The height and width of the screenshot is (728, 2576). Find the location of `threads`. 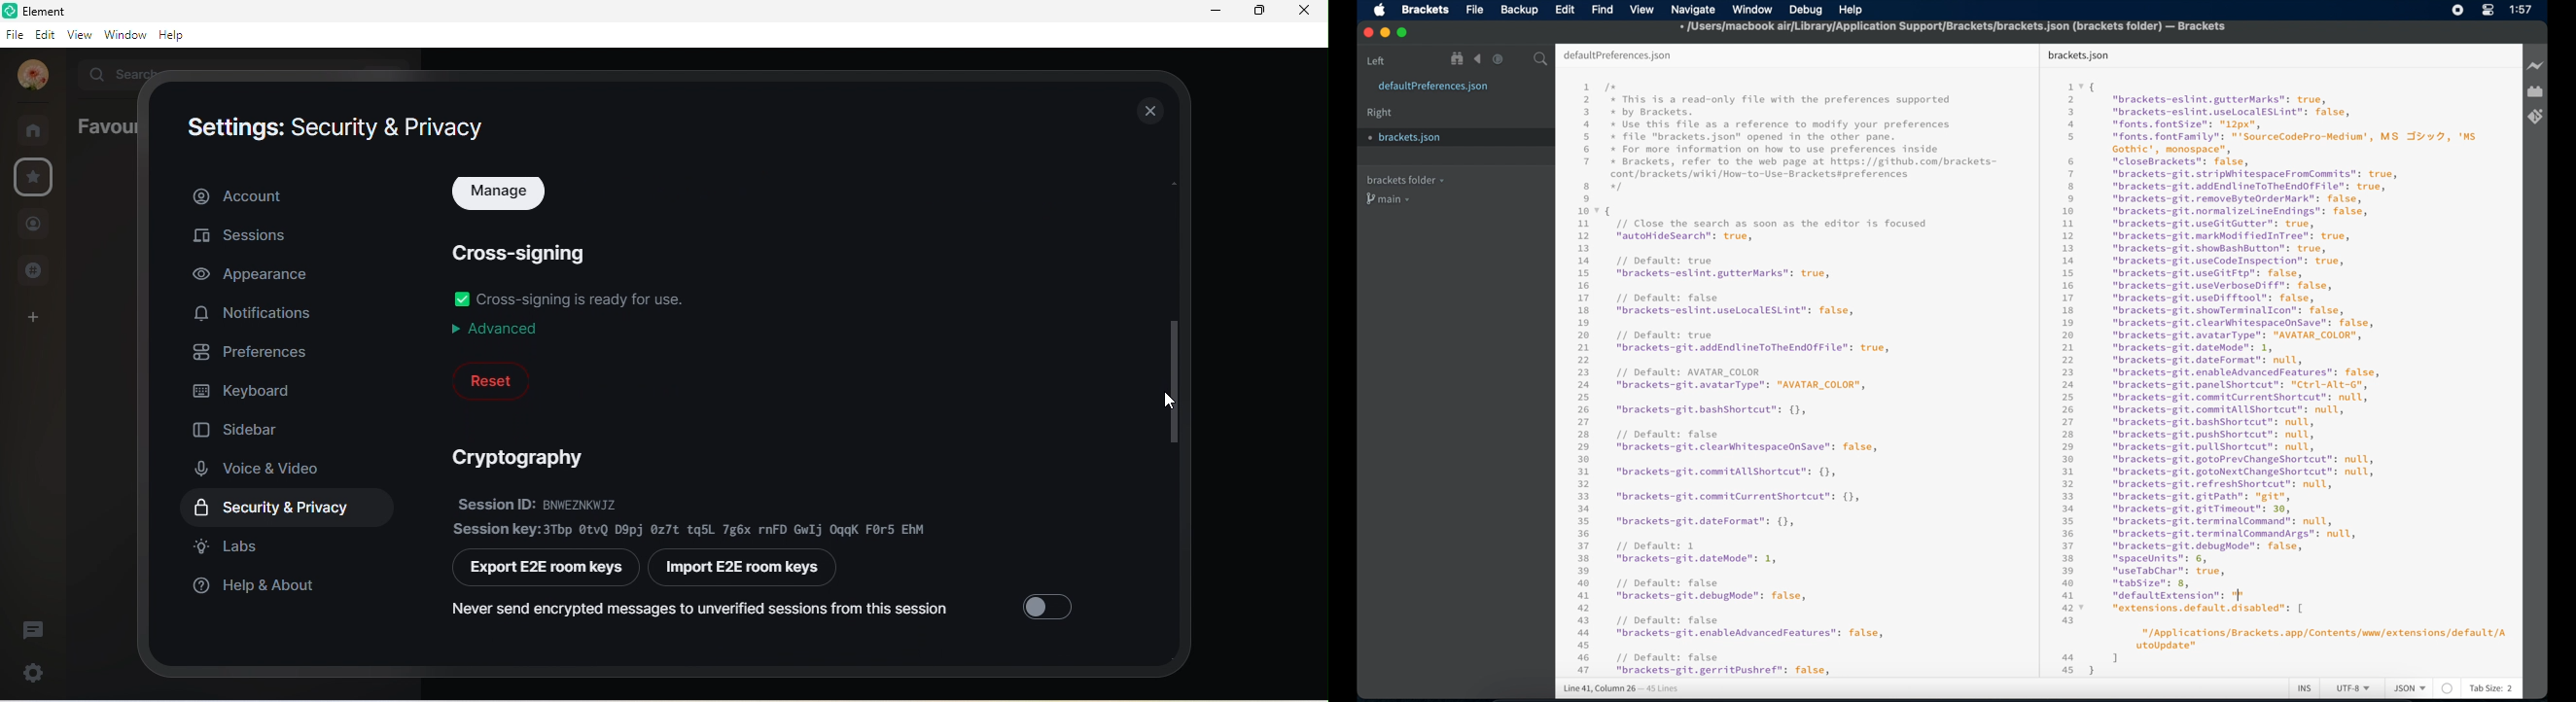

threads is located at coordinates (34, 628).